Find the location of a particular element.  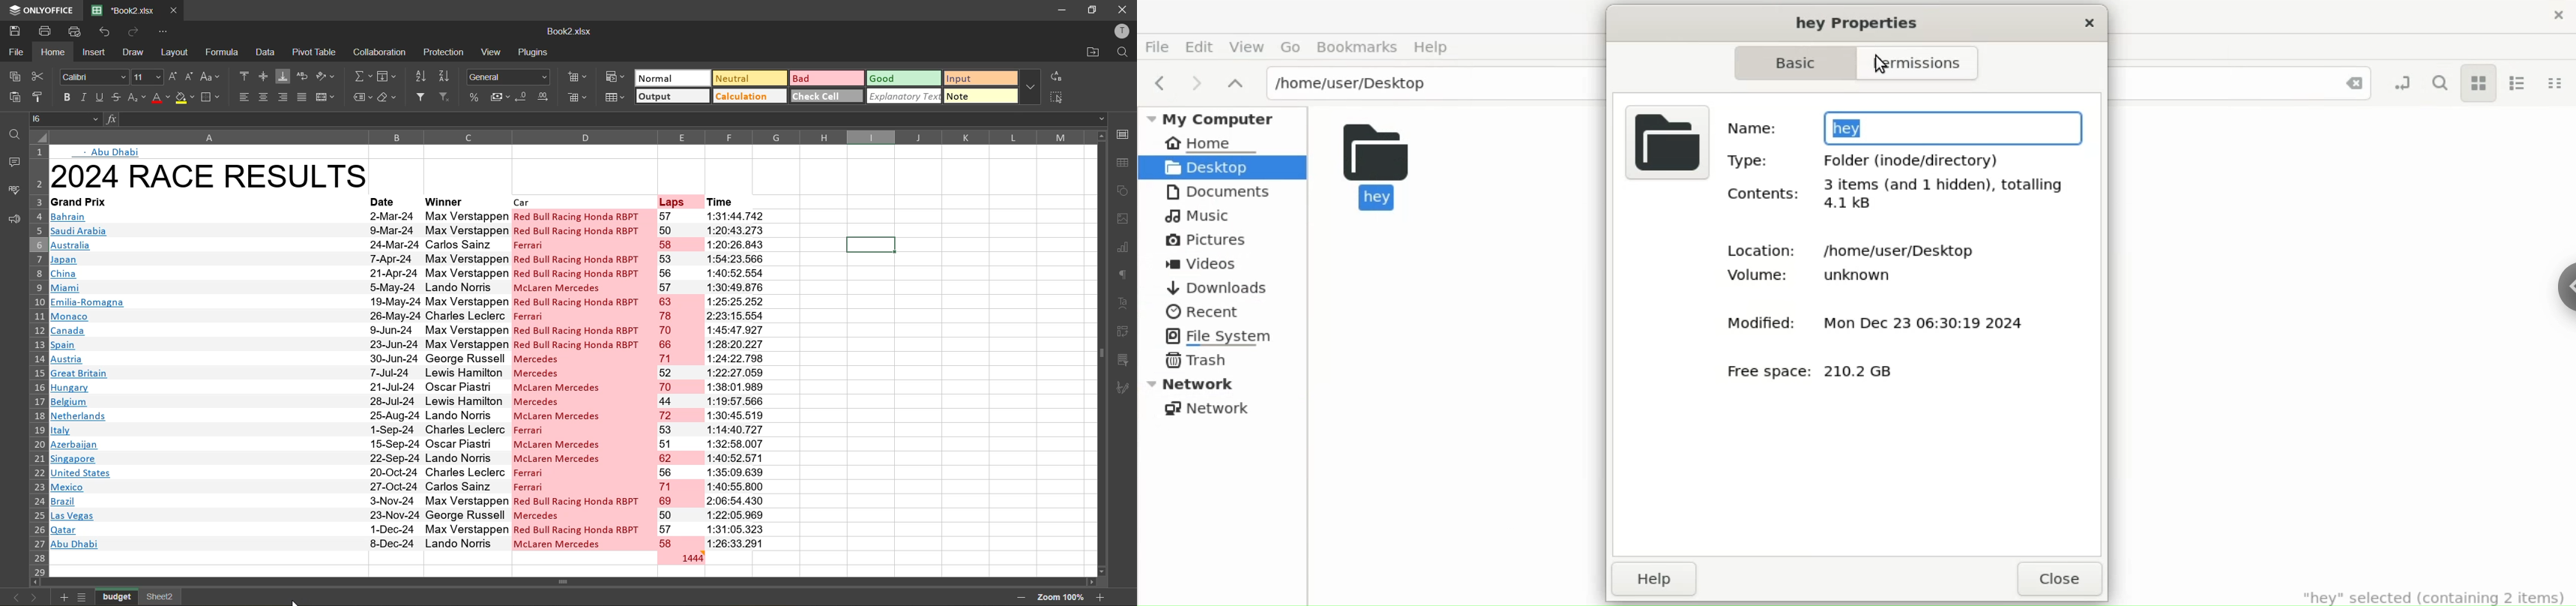

change case is located at coordinates (213, 76).